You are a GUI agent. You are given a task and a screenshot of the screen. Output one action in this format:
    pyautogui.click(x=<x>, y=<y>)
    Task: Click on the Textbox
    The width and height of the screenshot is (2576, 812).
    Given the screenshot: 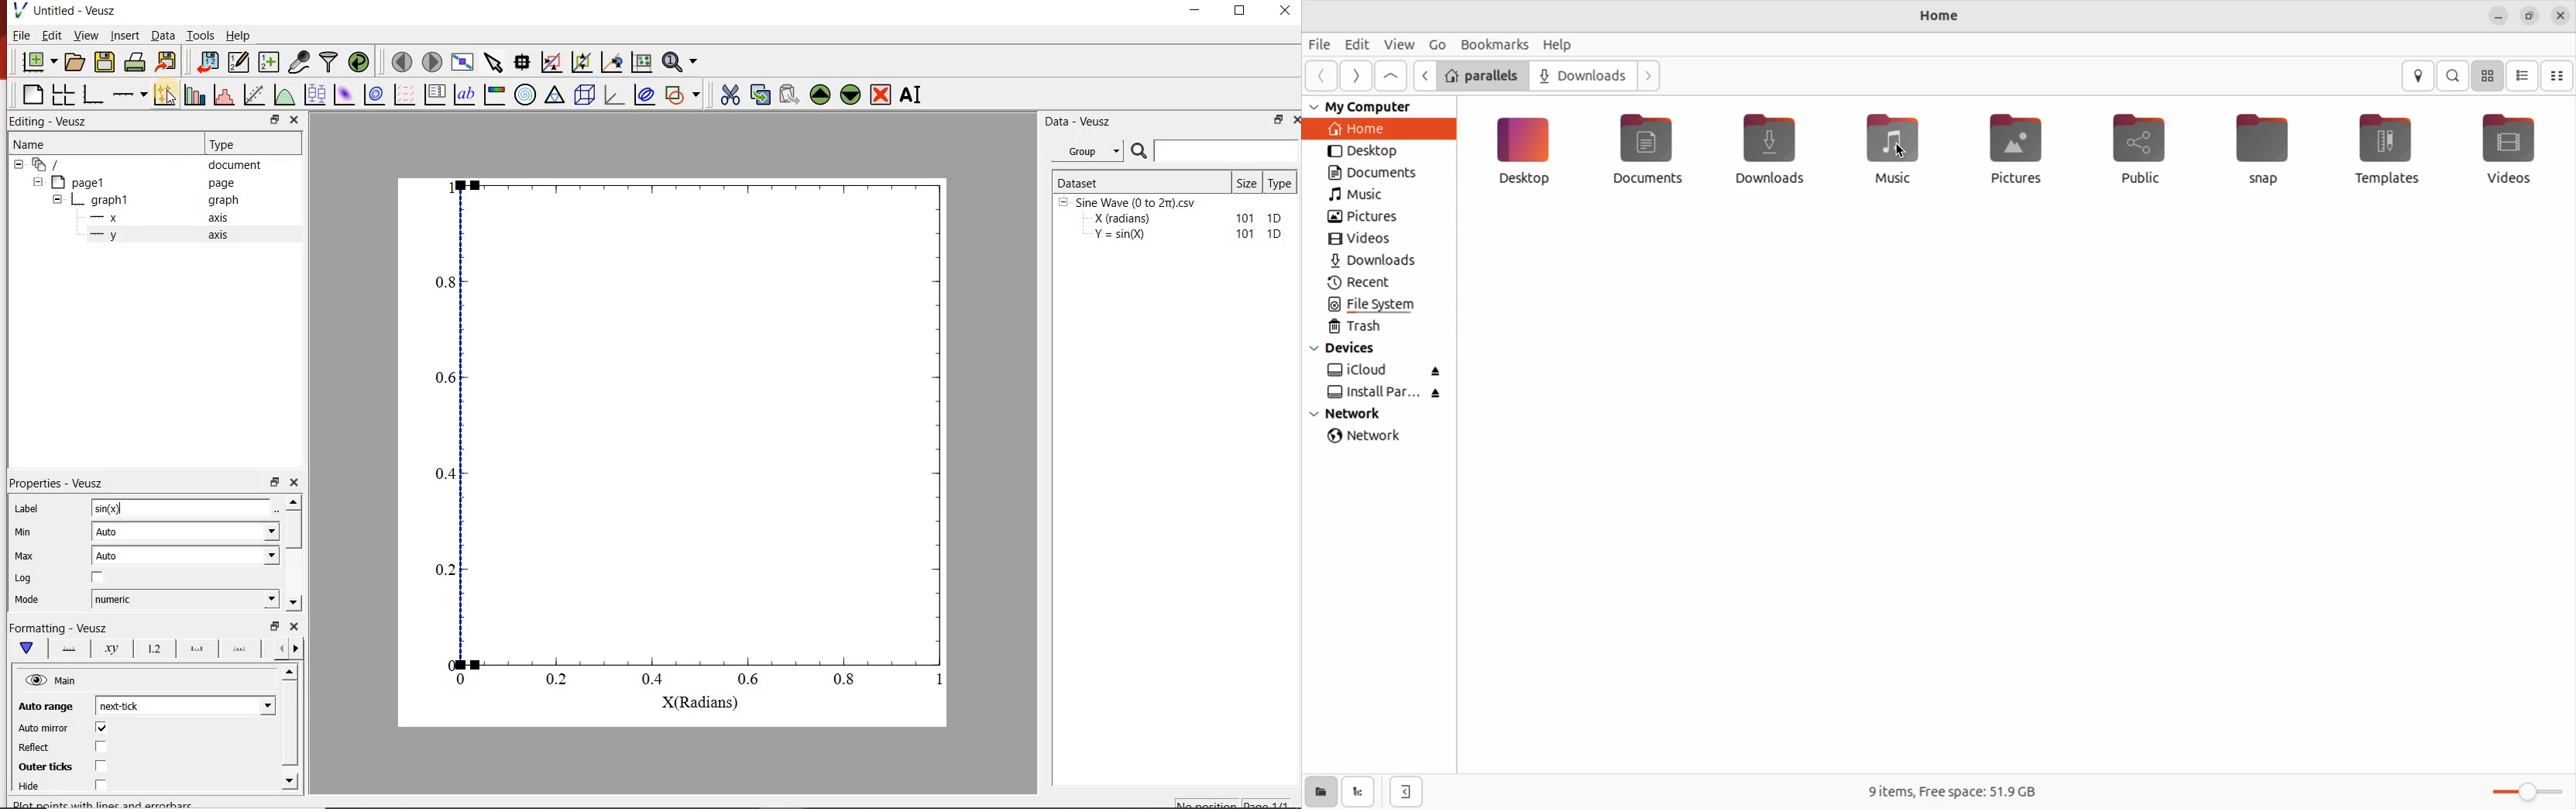 What is the action you would take?
    pyautogui.click(x=182, y=508)
    